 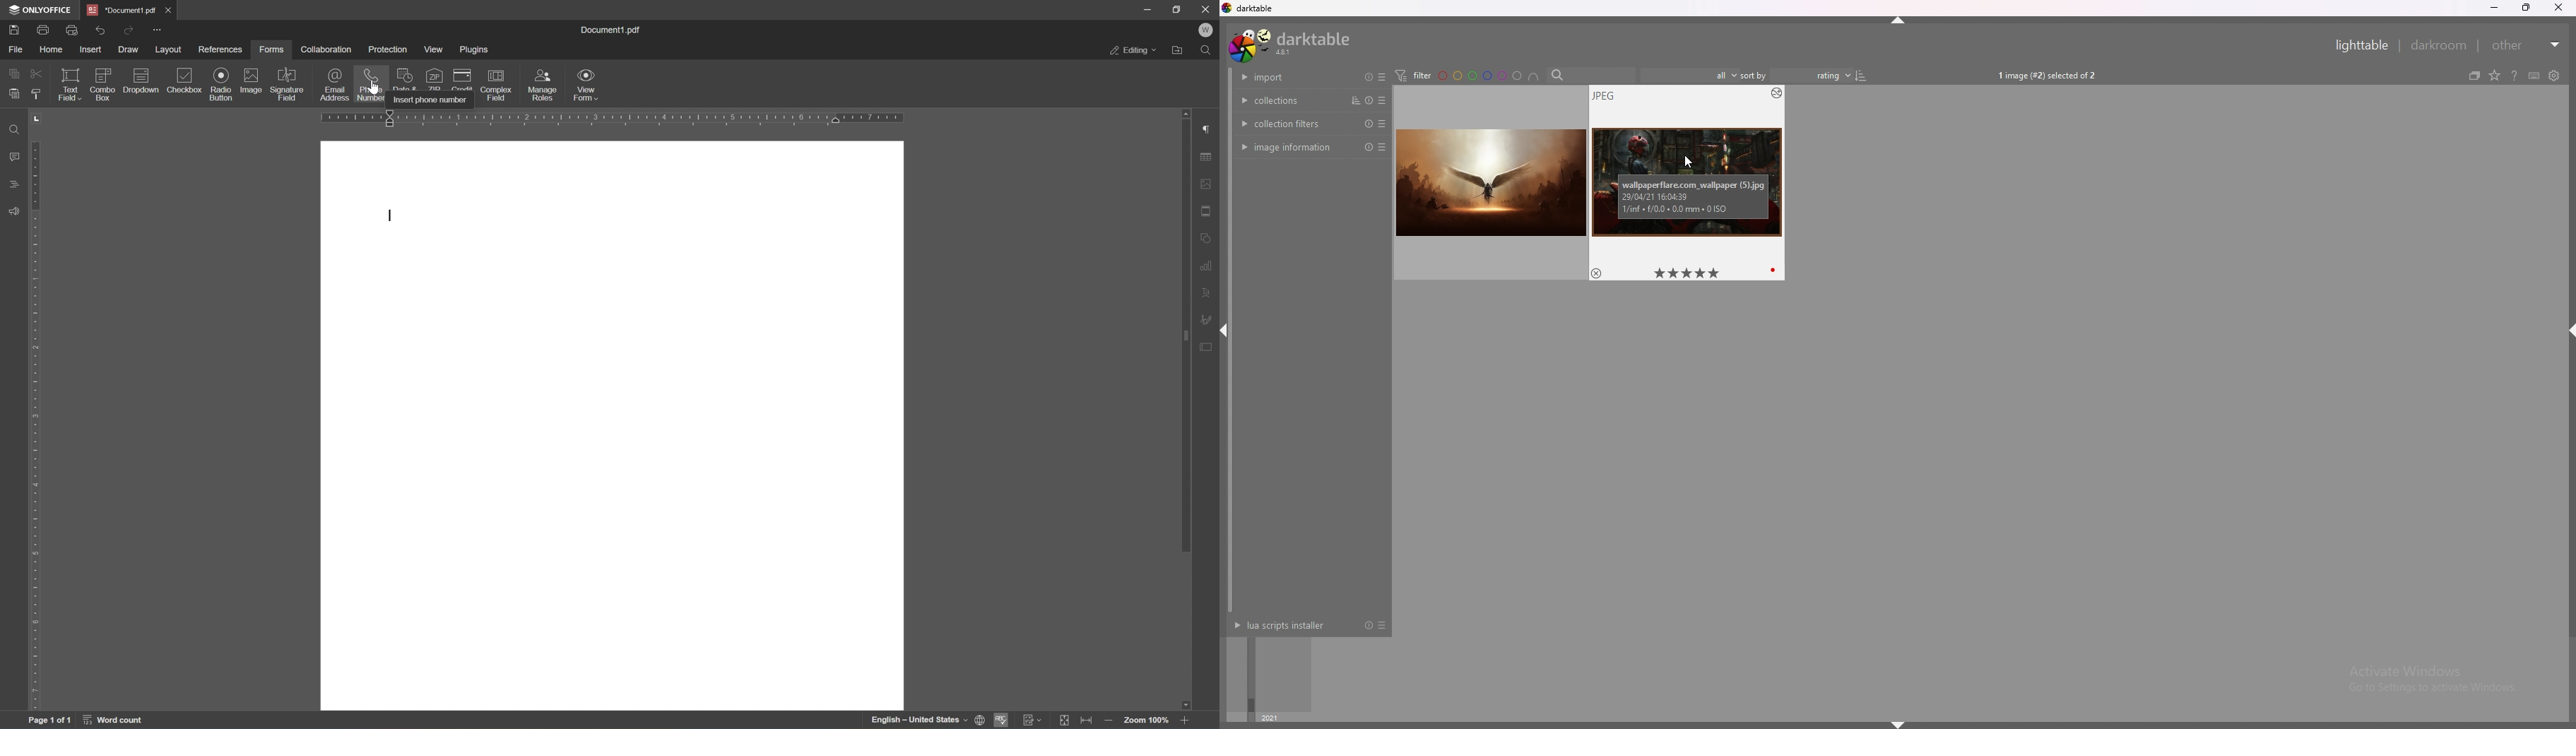 I want to click on reset, so click(x=1370, y=100).